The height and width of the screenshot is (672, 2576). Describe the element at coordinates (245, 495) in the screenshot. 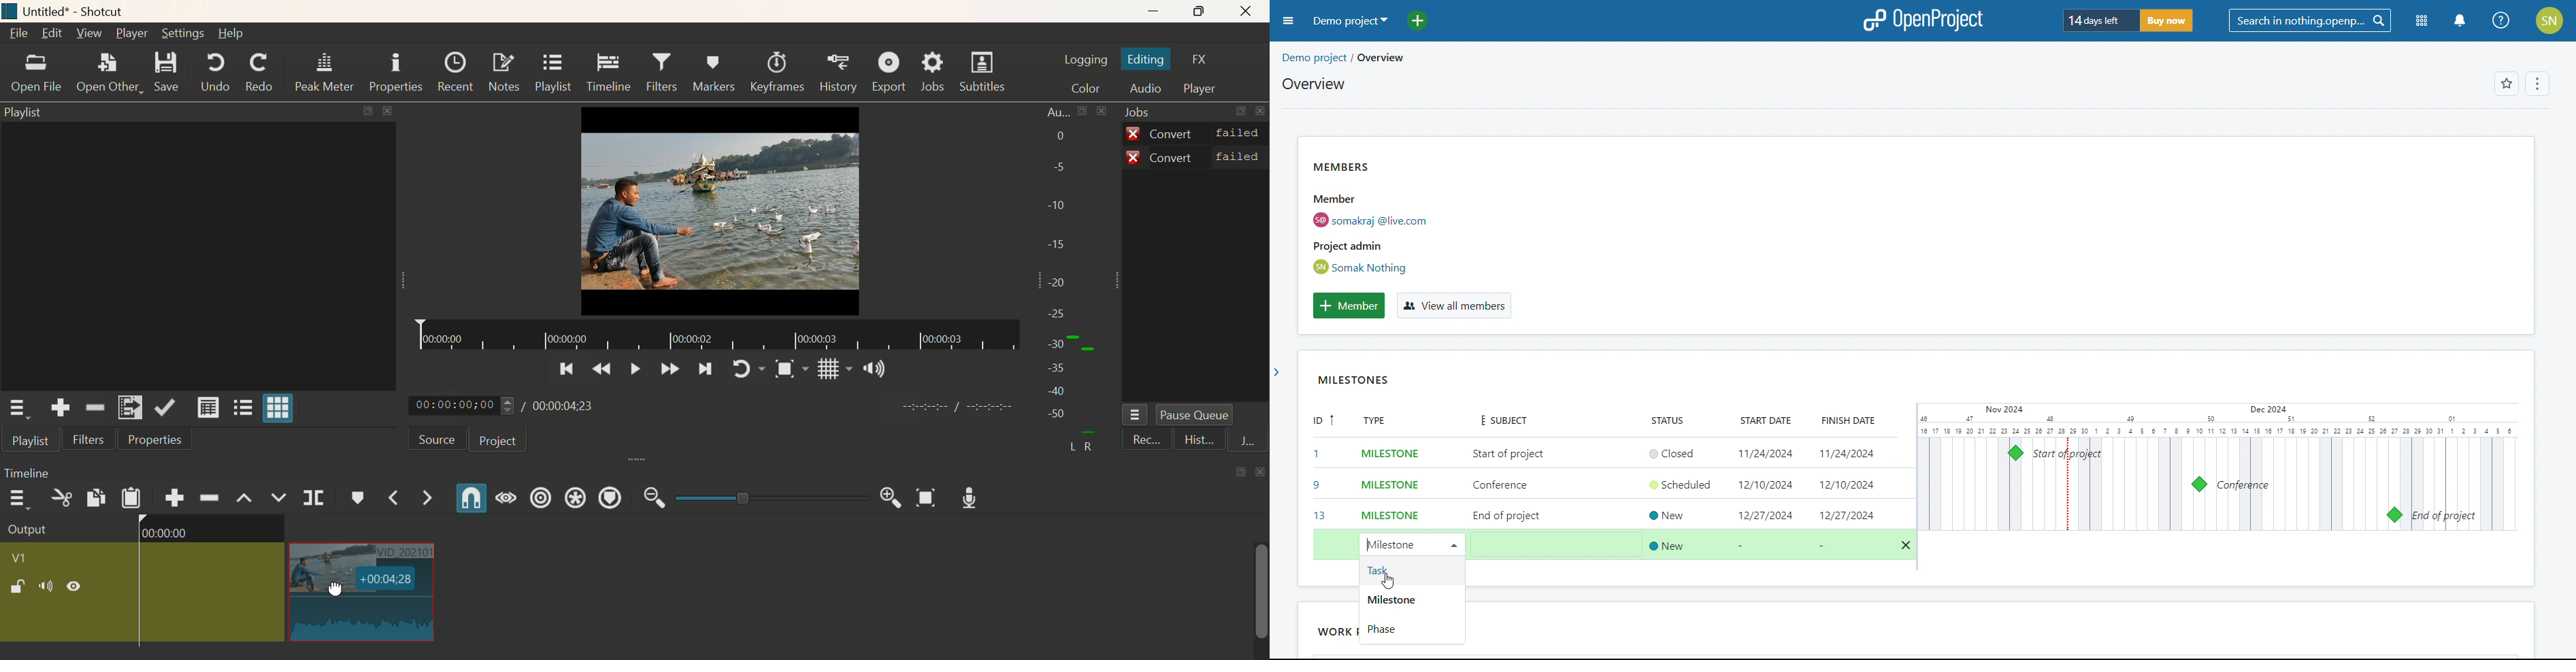

I see `Lift` at that location.